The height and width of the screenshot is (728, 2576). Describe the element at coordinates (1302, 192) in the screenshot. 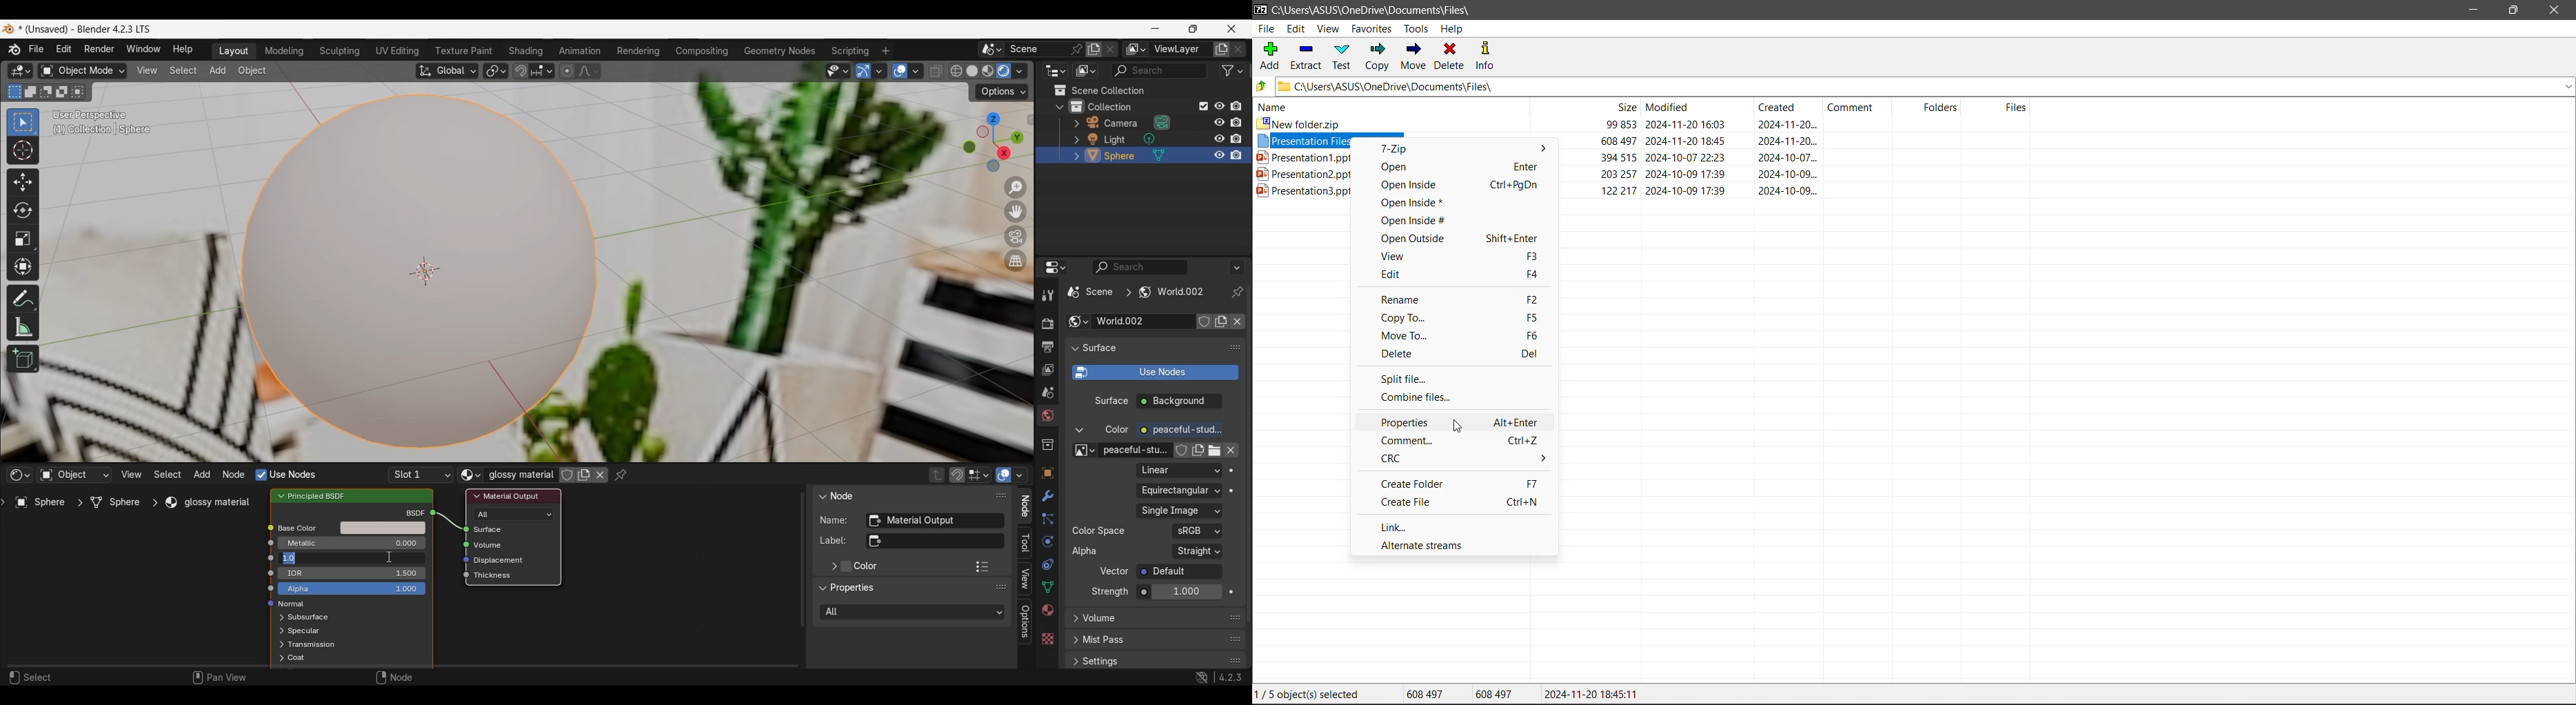

I see `Presentation3.pptx 122217 2024-10-09 17:39 2024-10-09...` at that location.